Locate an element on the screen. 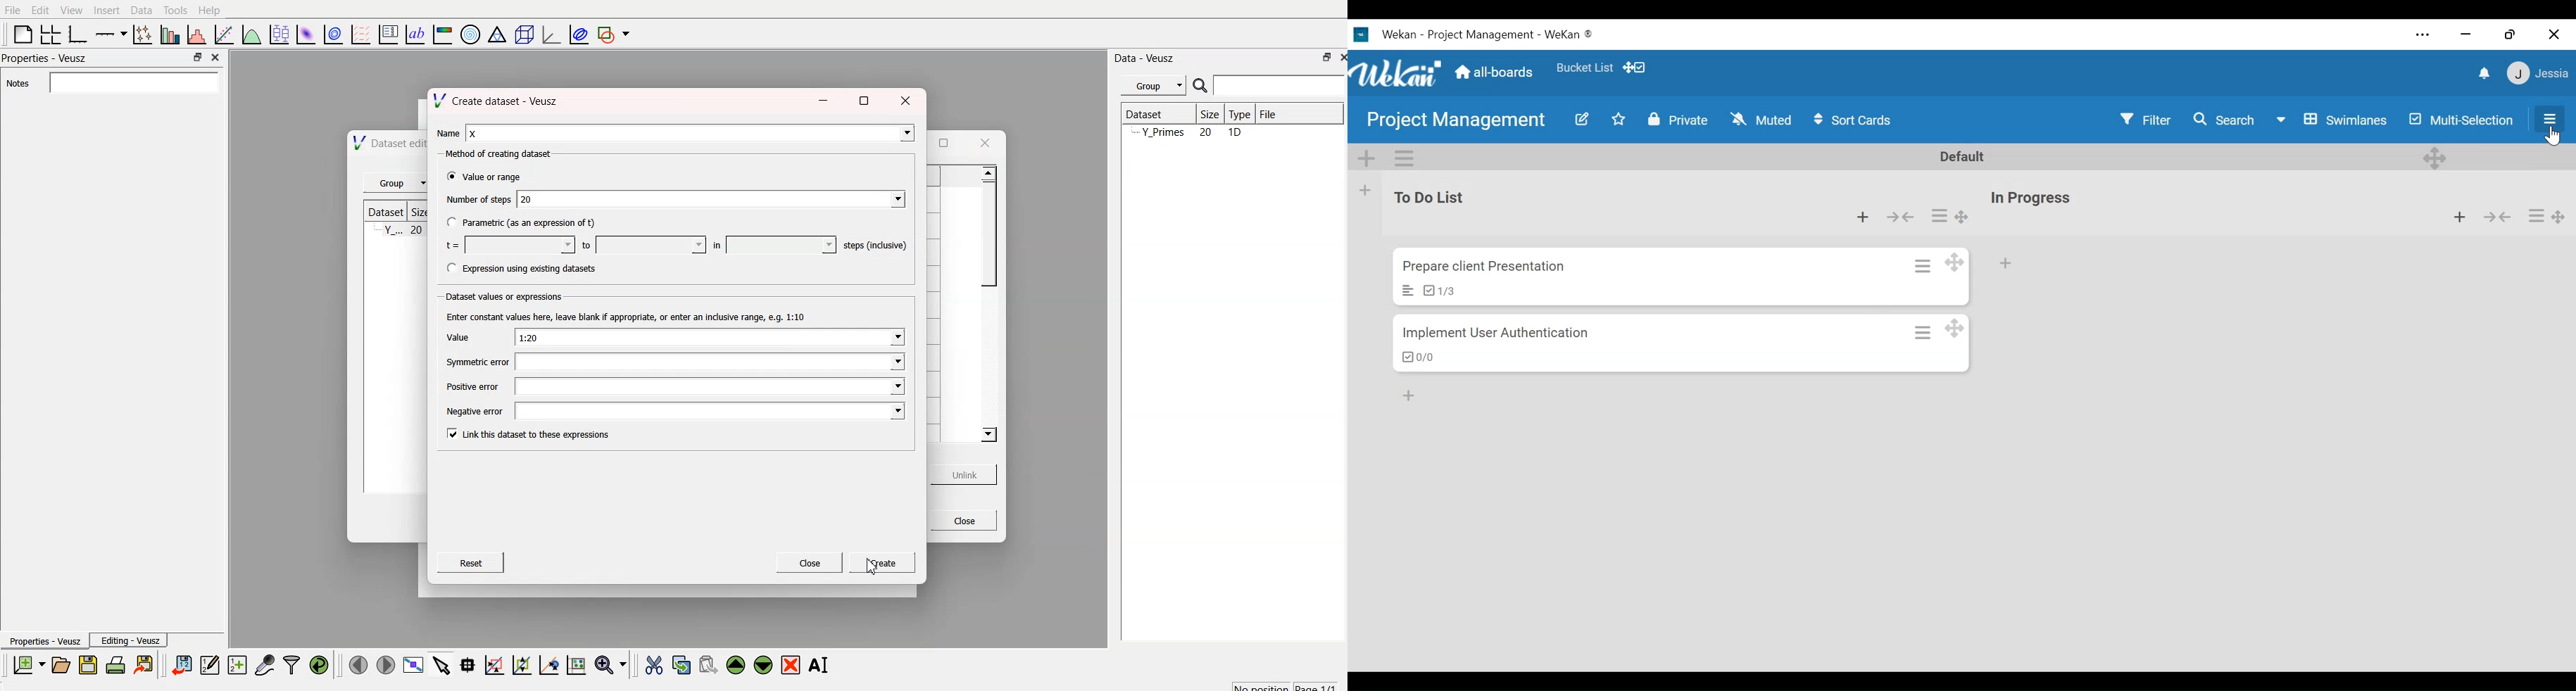  move to the next page is located at coordinates (384, 664).